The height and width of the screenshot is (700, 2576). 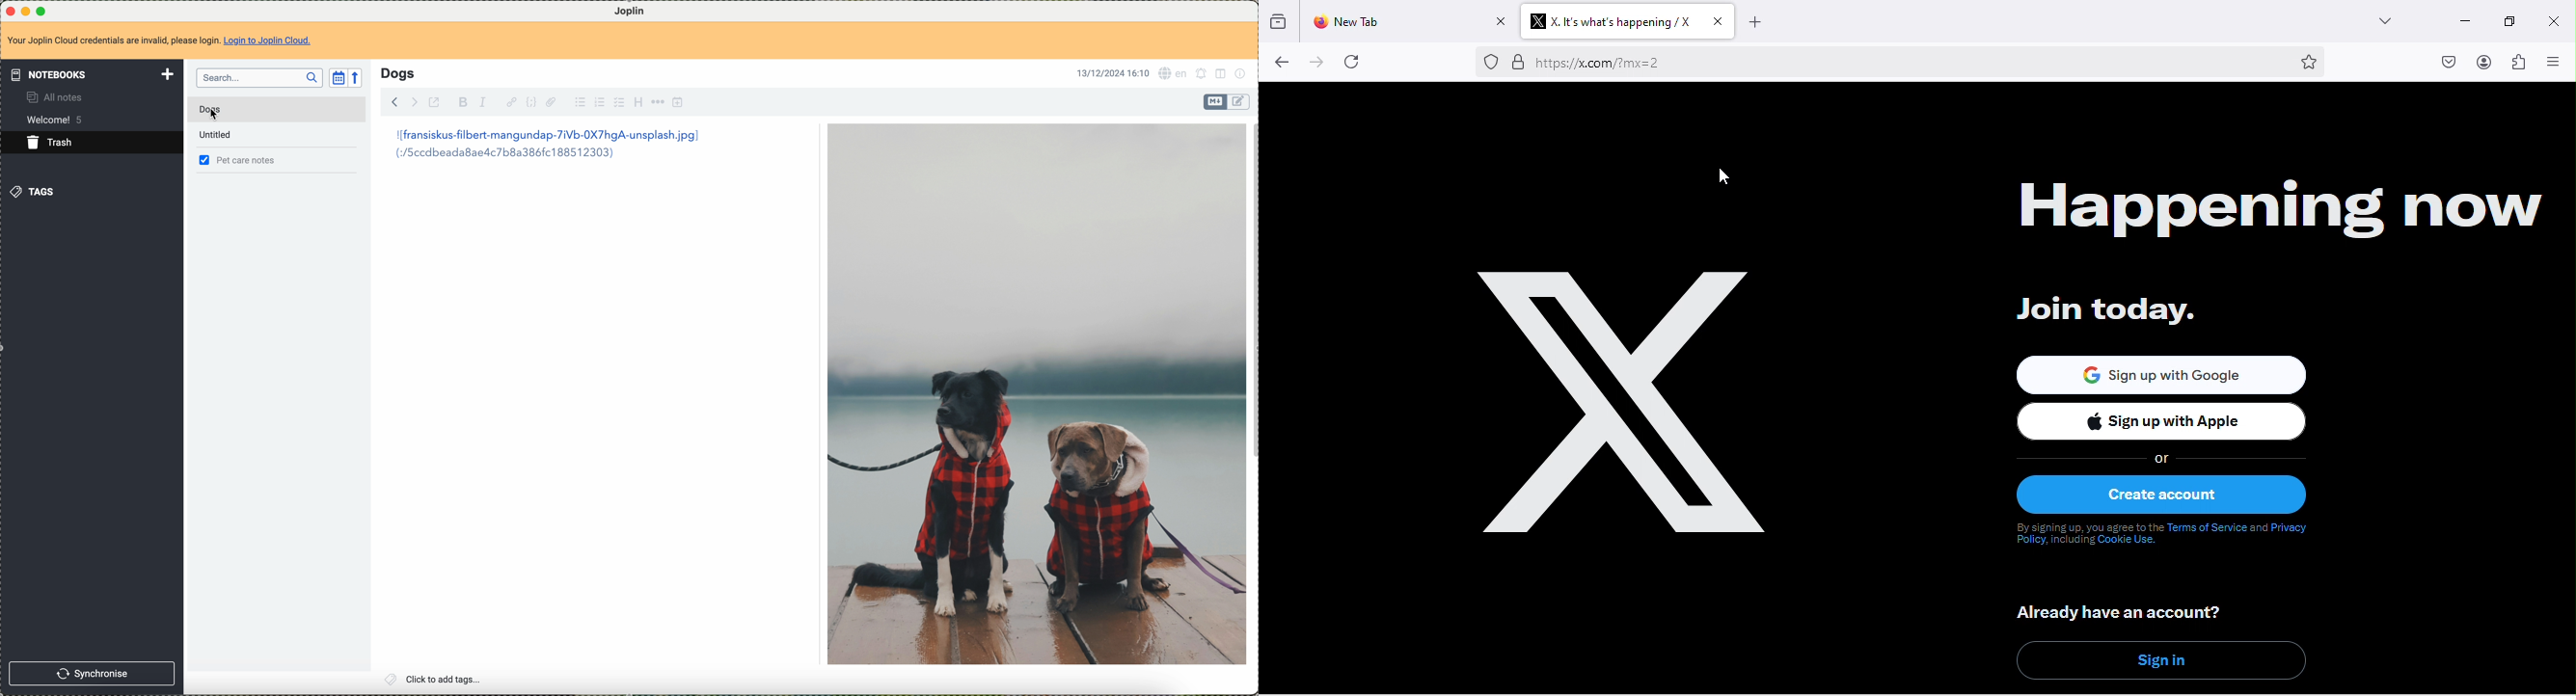 What do you see at coordinates (26, 10) in the screenshot?
I see `minimize program` at bounding box center [26, 10].